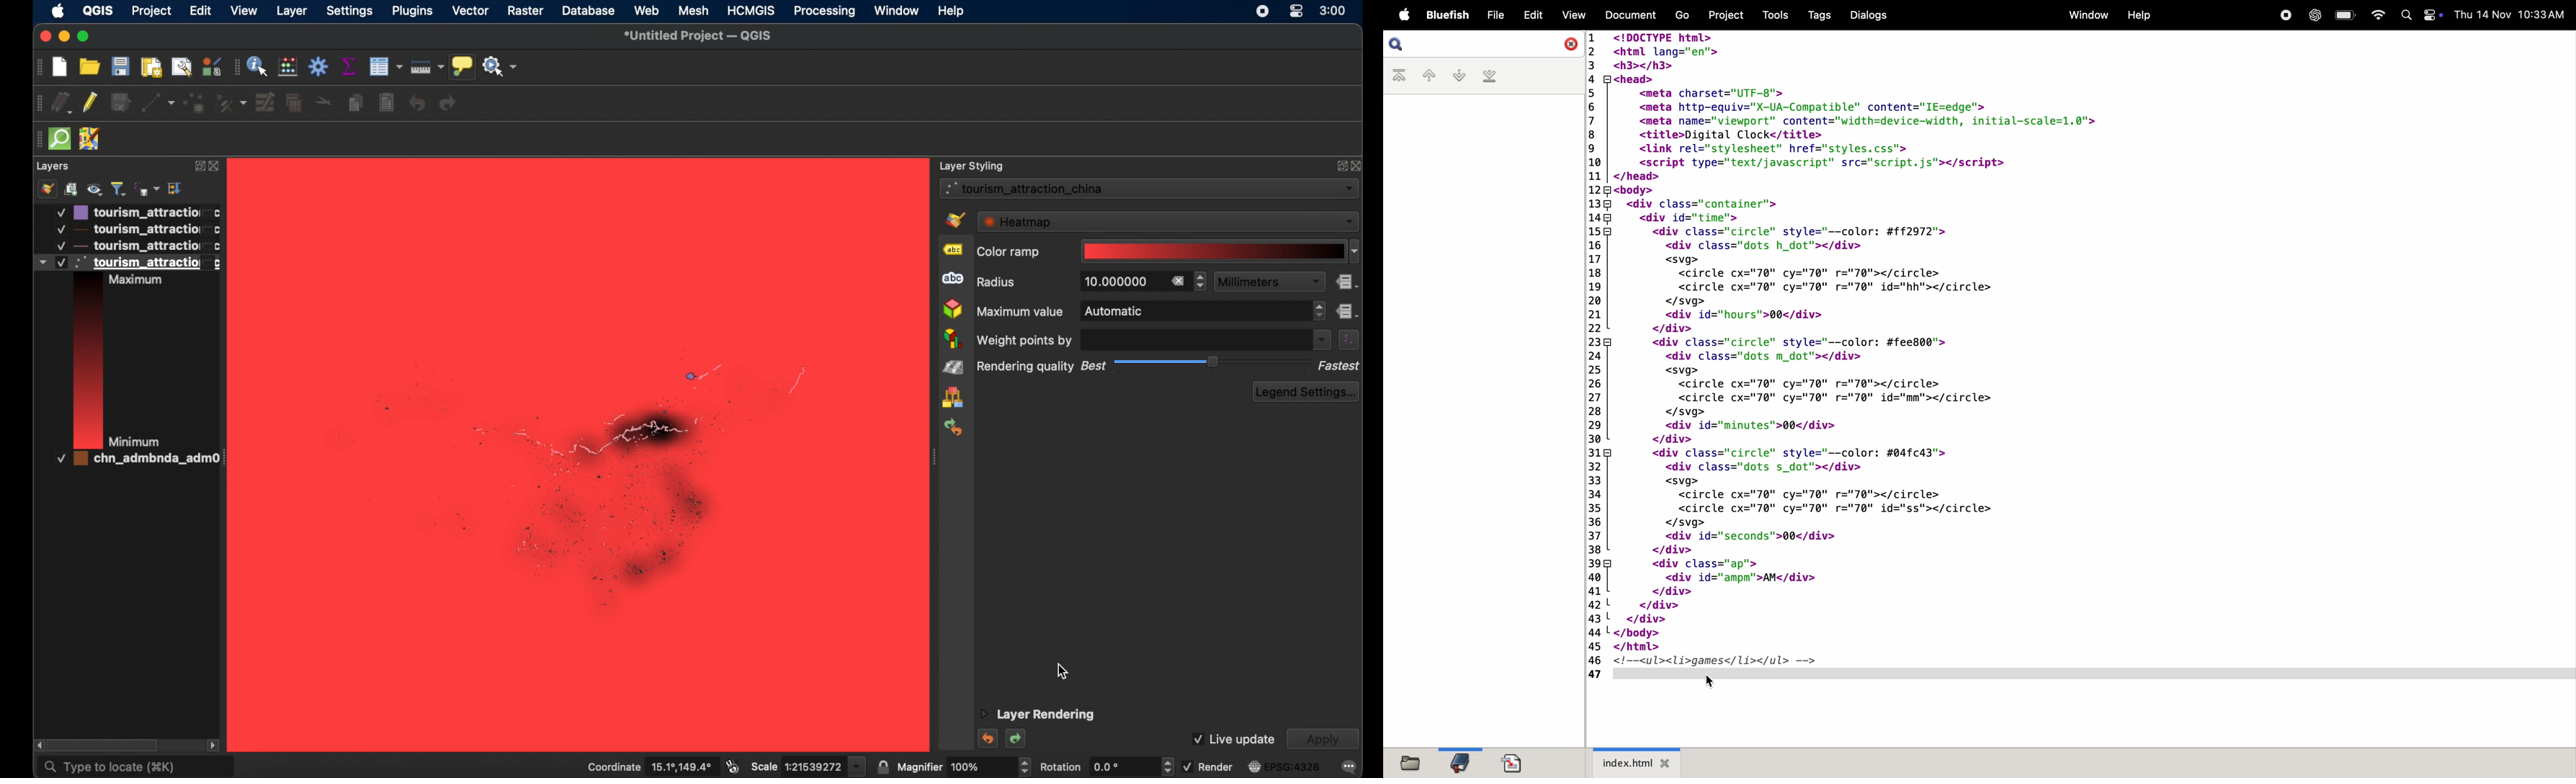 Image resolution: width=2576 pixels, height=784 pixels. I want to click on show statistical summary, so click(349, 66).